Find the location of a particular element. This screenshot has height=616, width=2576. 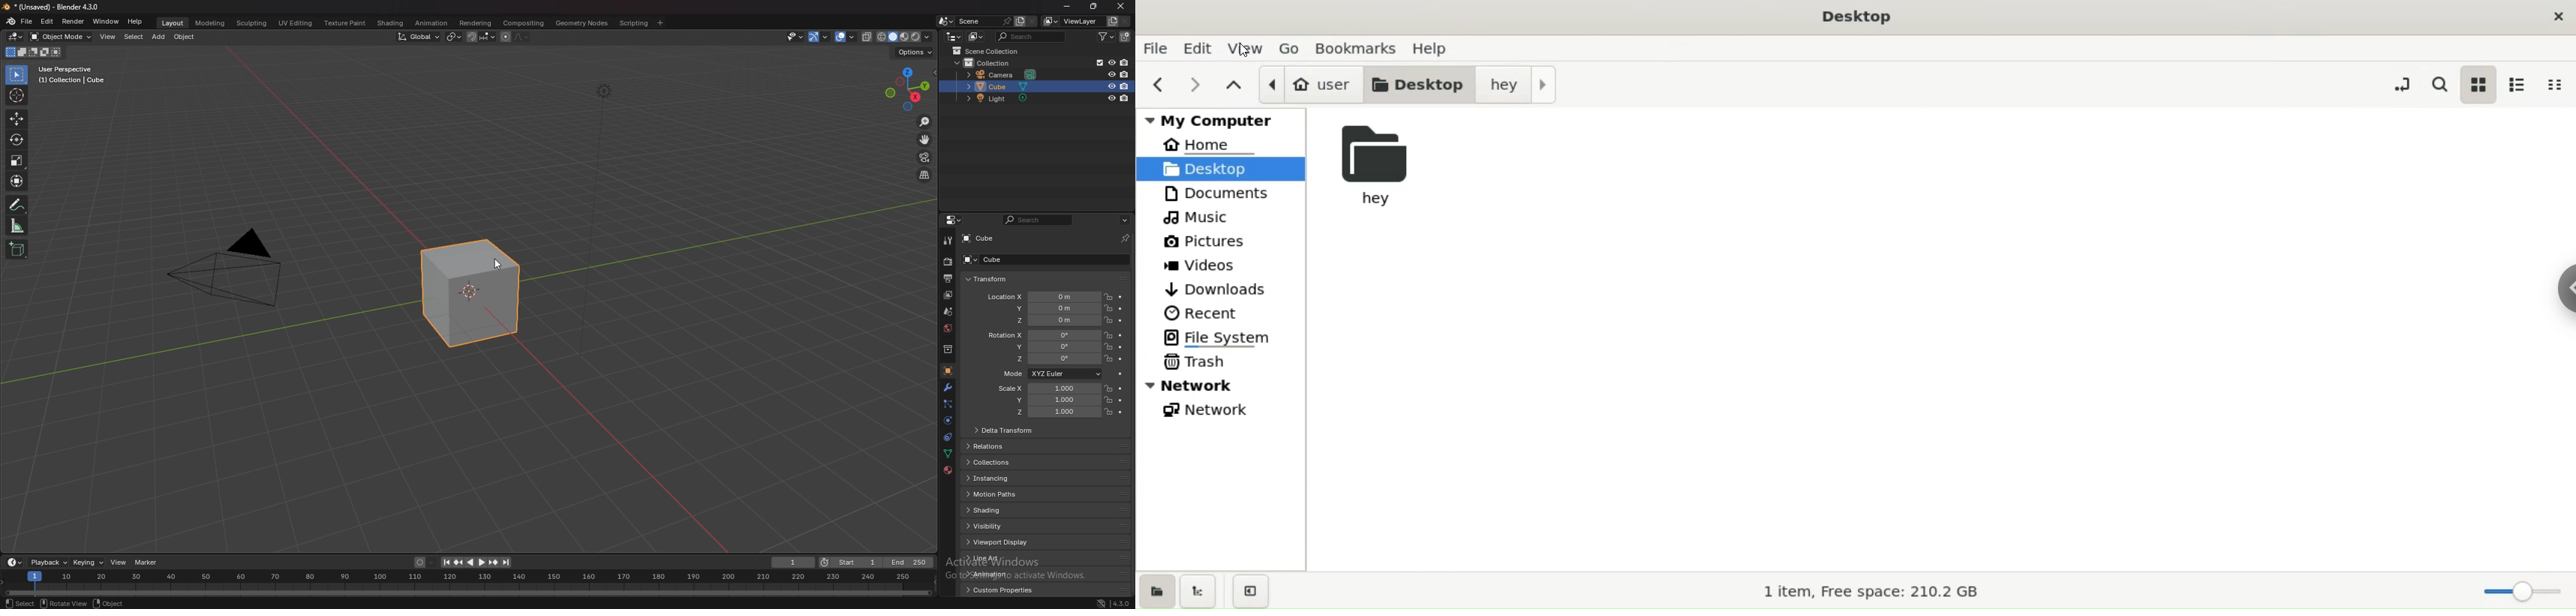

animate property is located at coordinates (1122, 336).